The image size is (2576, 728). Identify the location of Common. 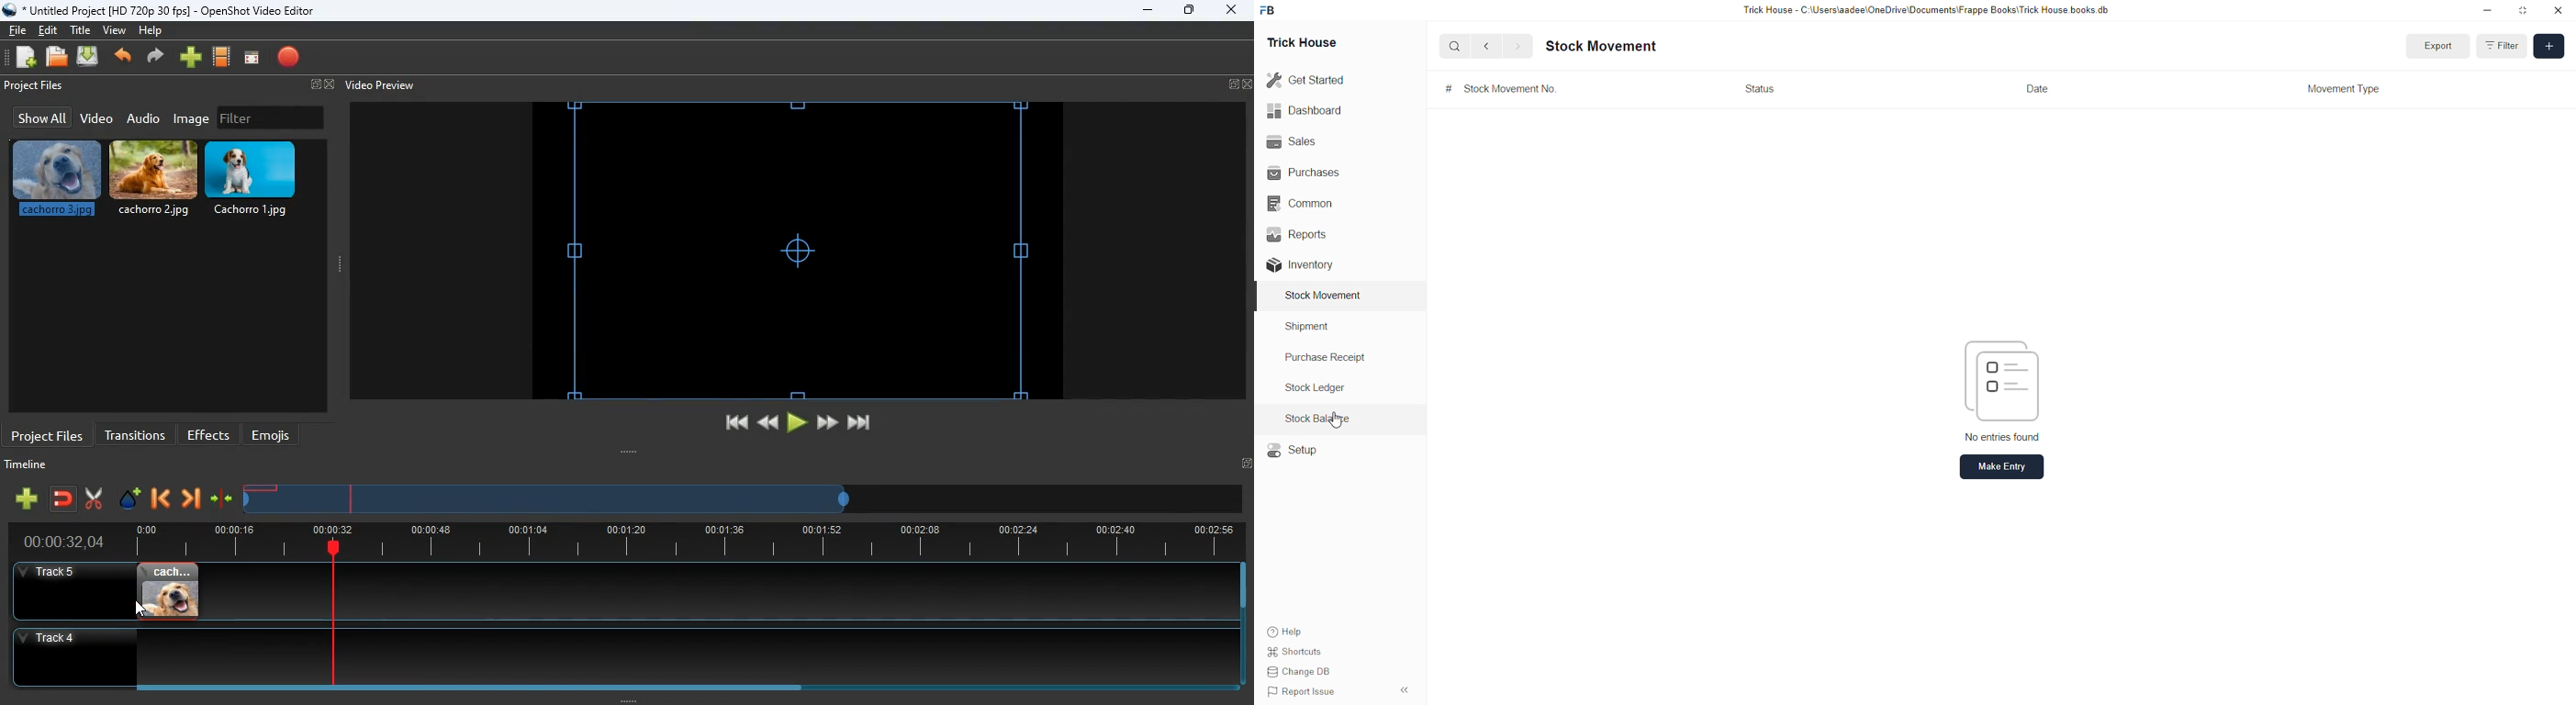
(1313, 206).